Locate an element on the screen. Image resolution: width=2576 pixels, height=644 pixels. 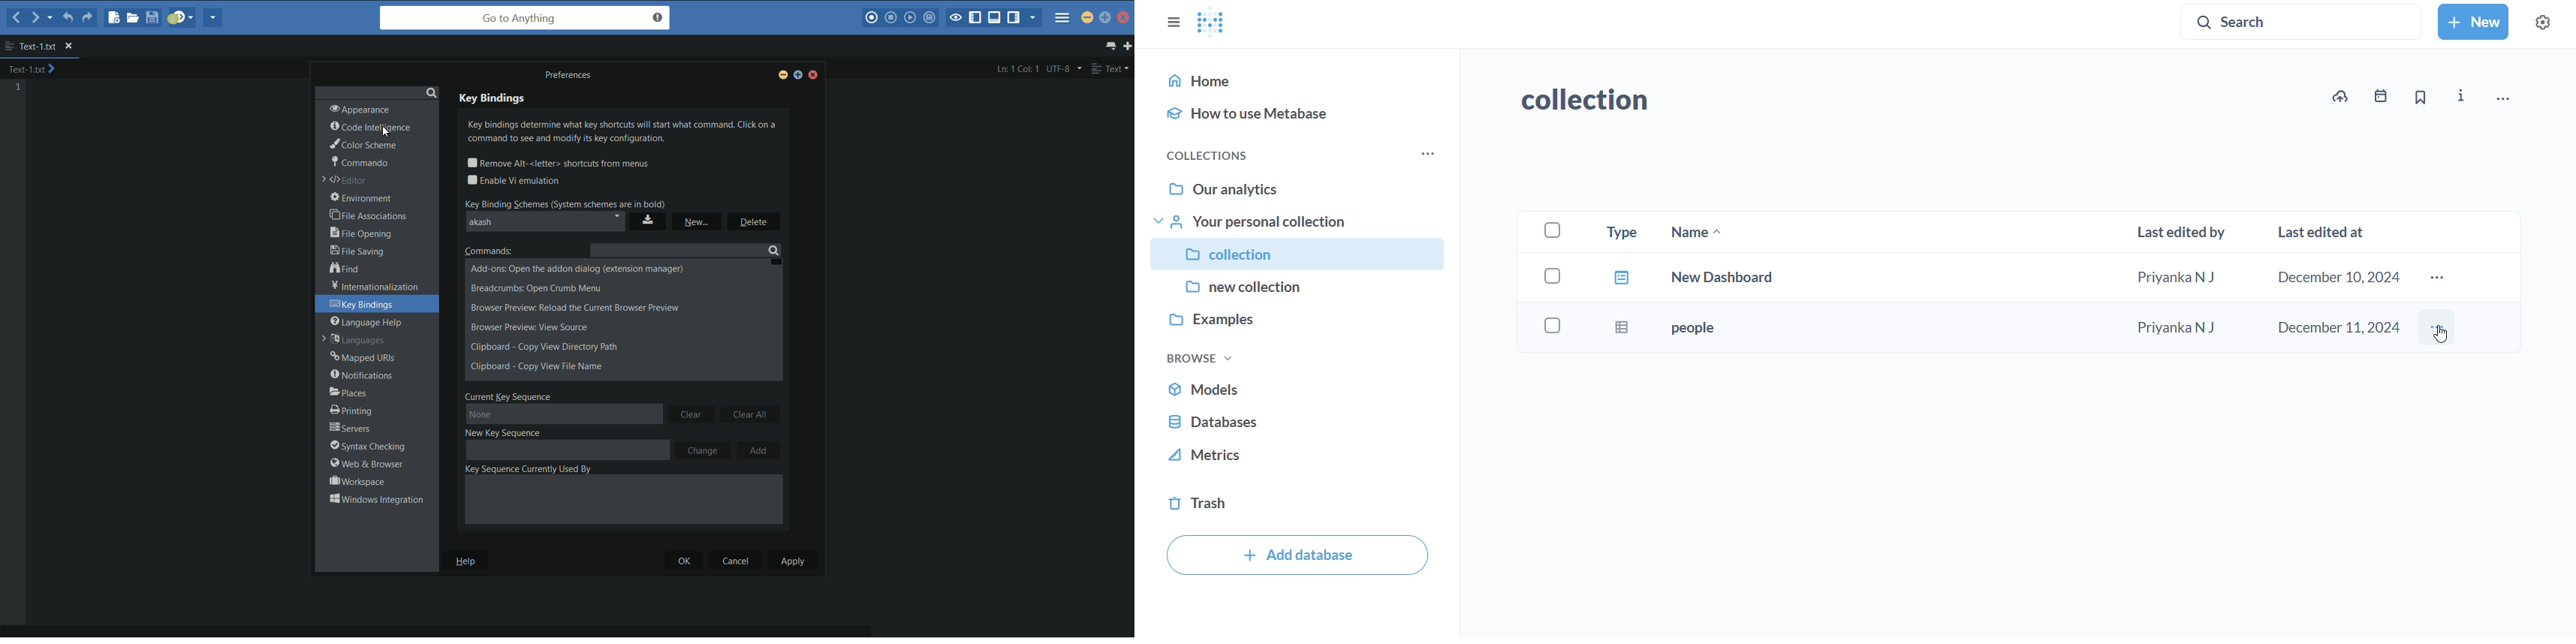
apply is located at coordinates (793, 561).